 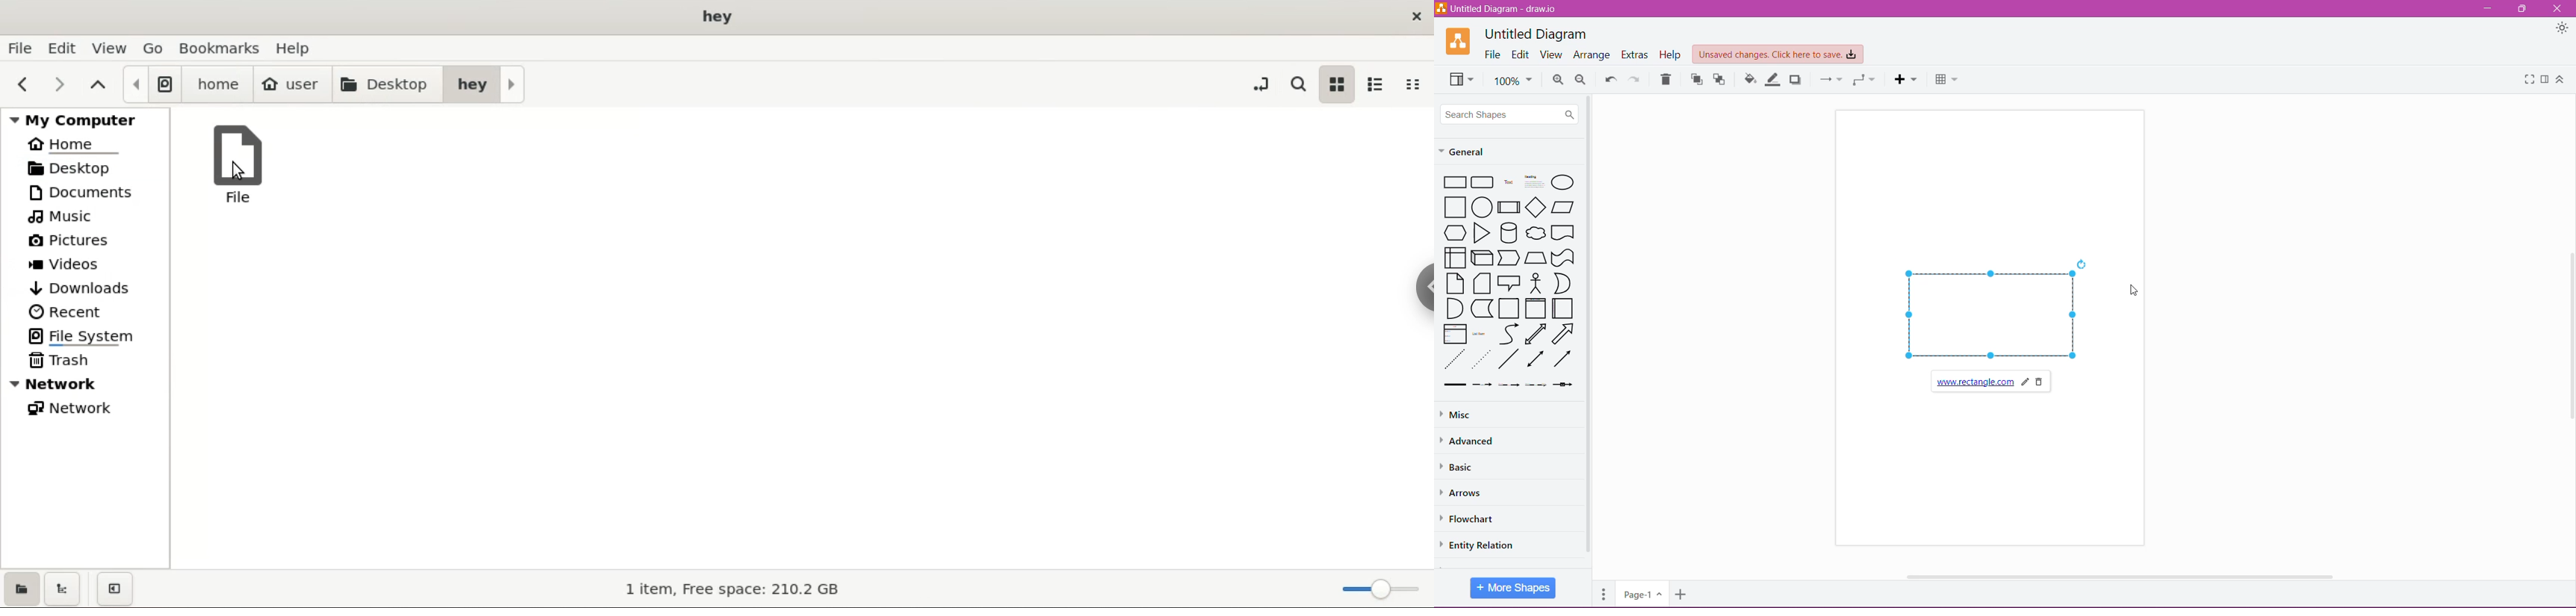 What do you see at coordinates (2570, 337) in the screenshot?
I see `scroll bar` at bounding box center [2570, 337].